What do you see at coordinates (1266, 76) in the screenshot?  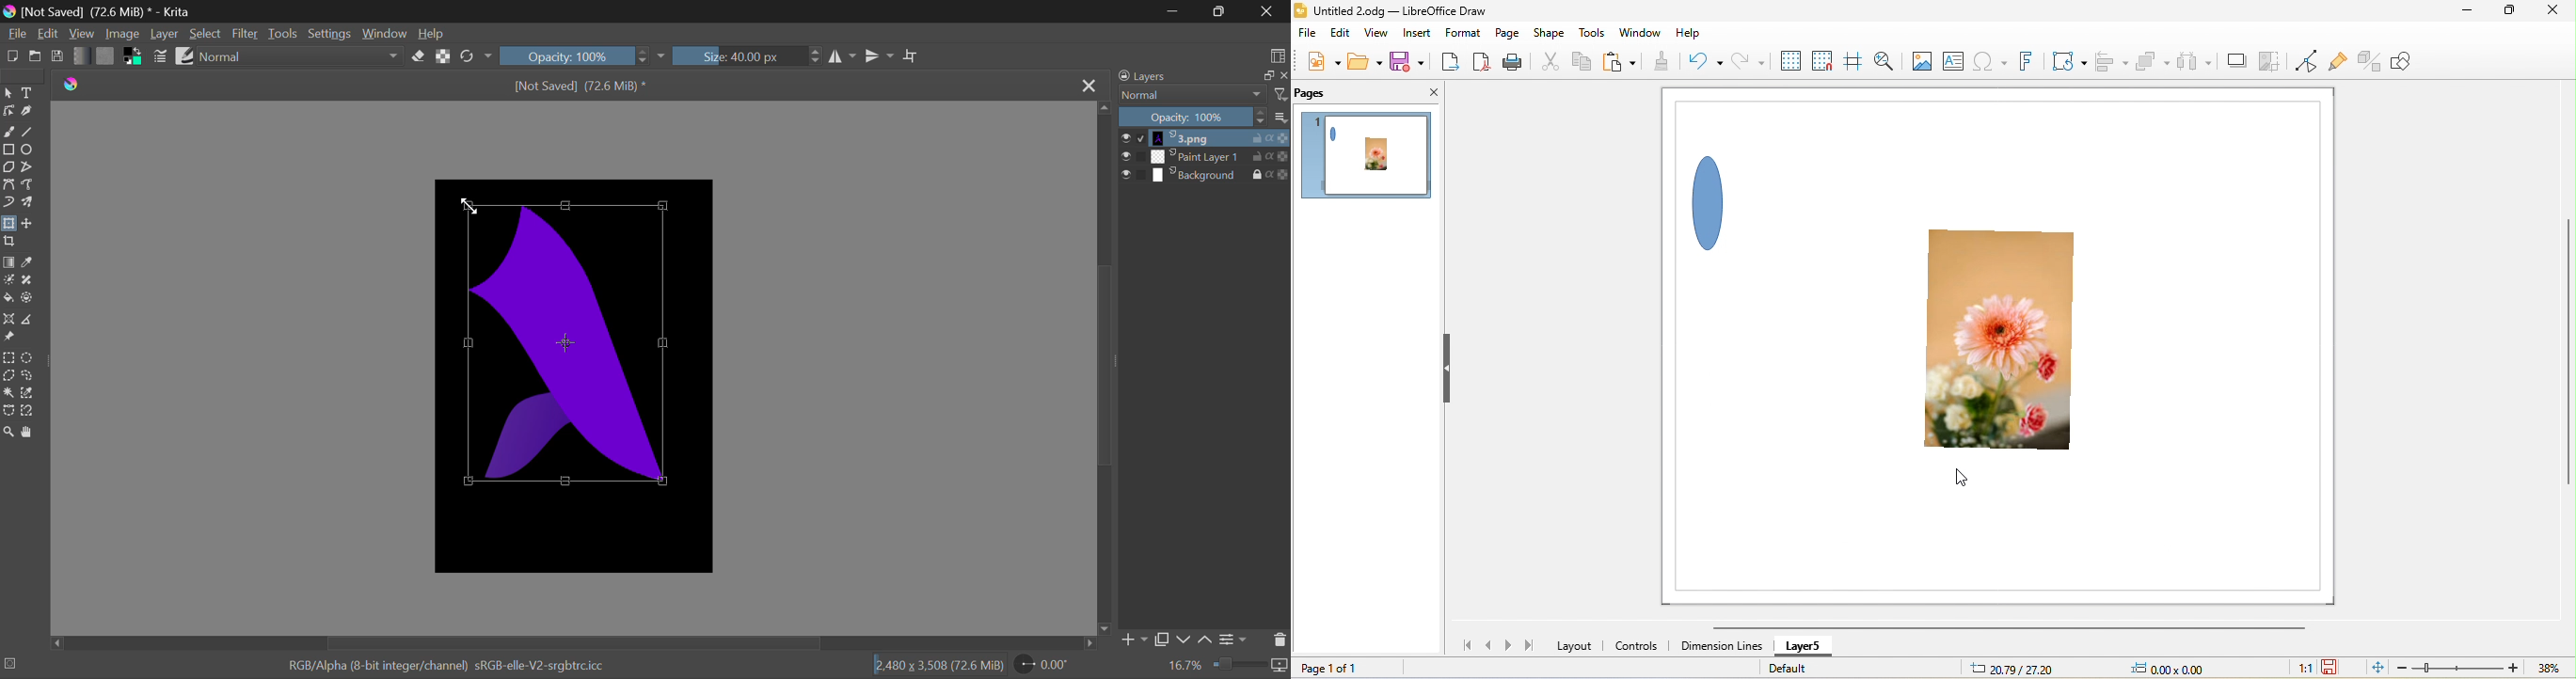 I see `copy` at bounding box center [1266, 76].